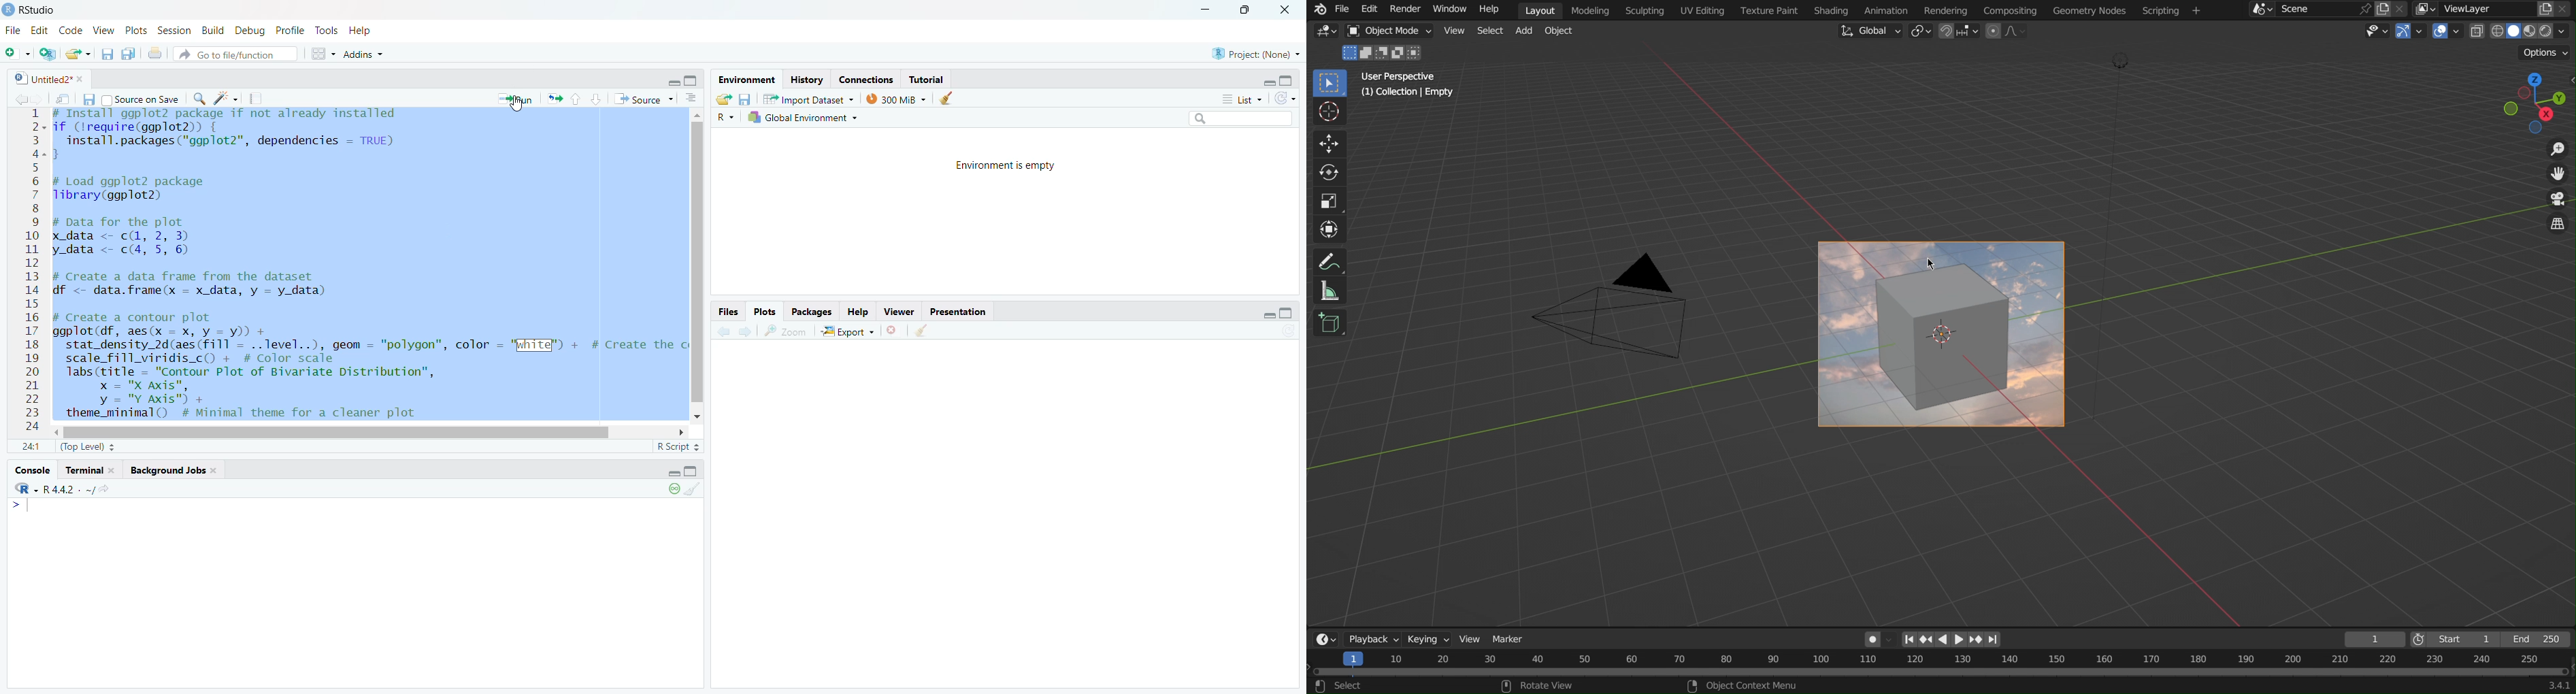 The image size is (2576, 700). I want to click on Build, so click(212, 30).